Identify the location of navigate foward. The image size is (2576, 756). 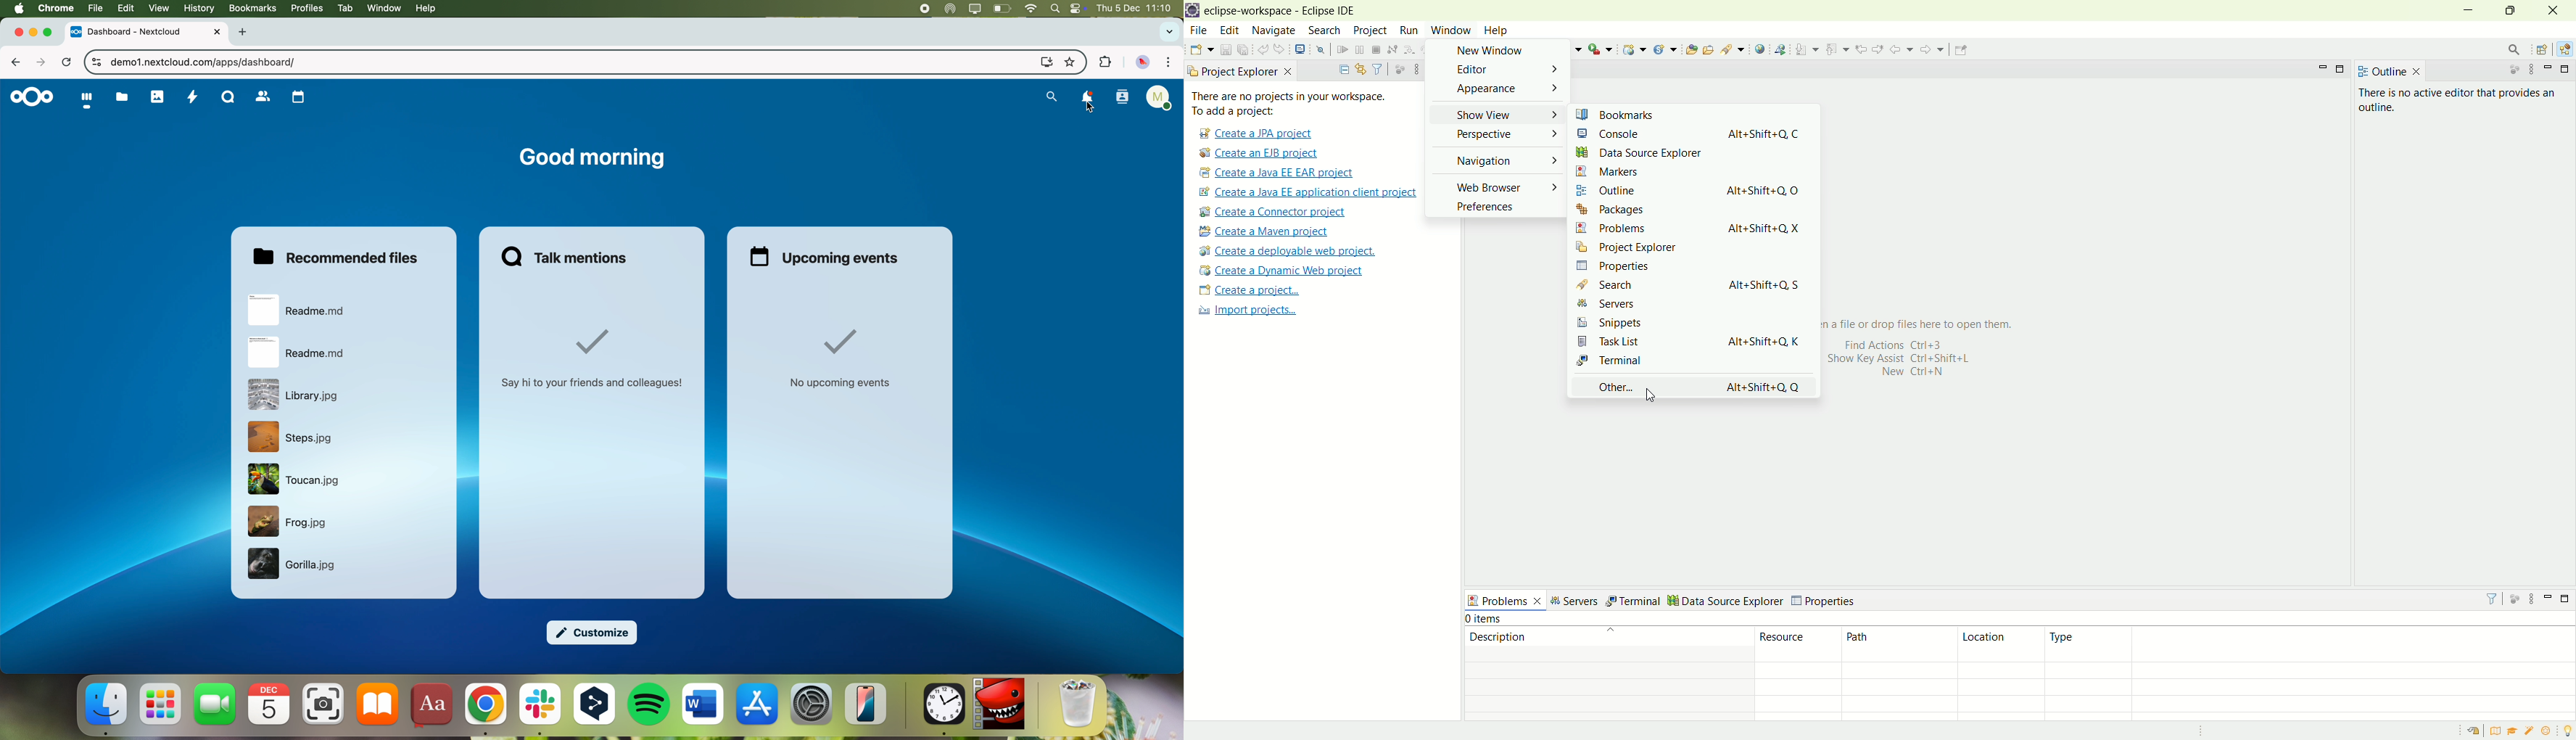
(42, 62).